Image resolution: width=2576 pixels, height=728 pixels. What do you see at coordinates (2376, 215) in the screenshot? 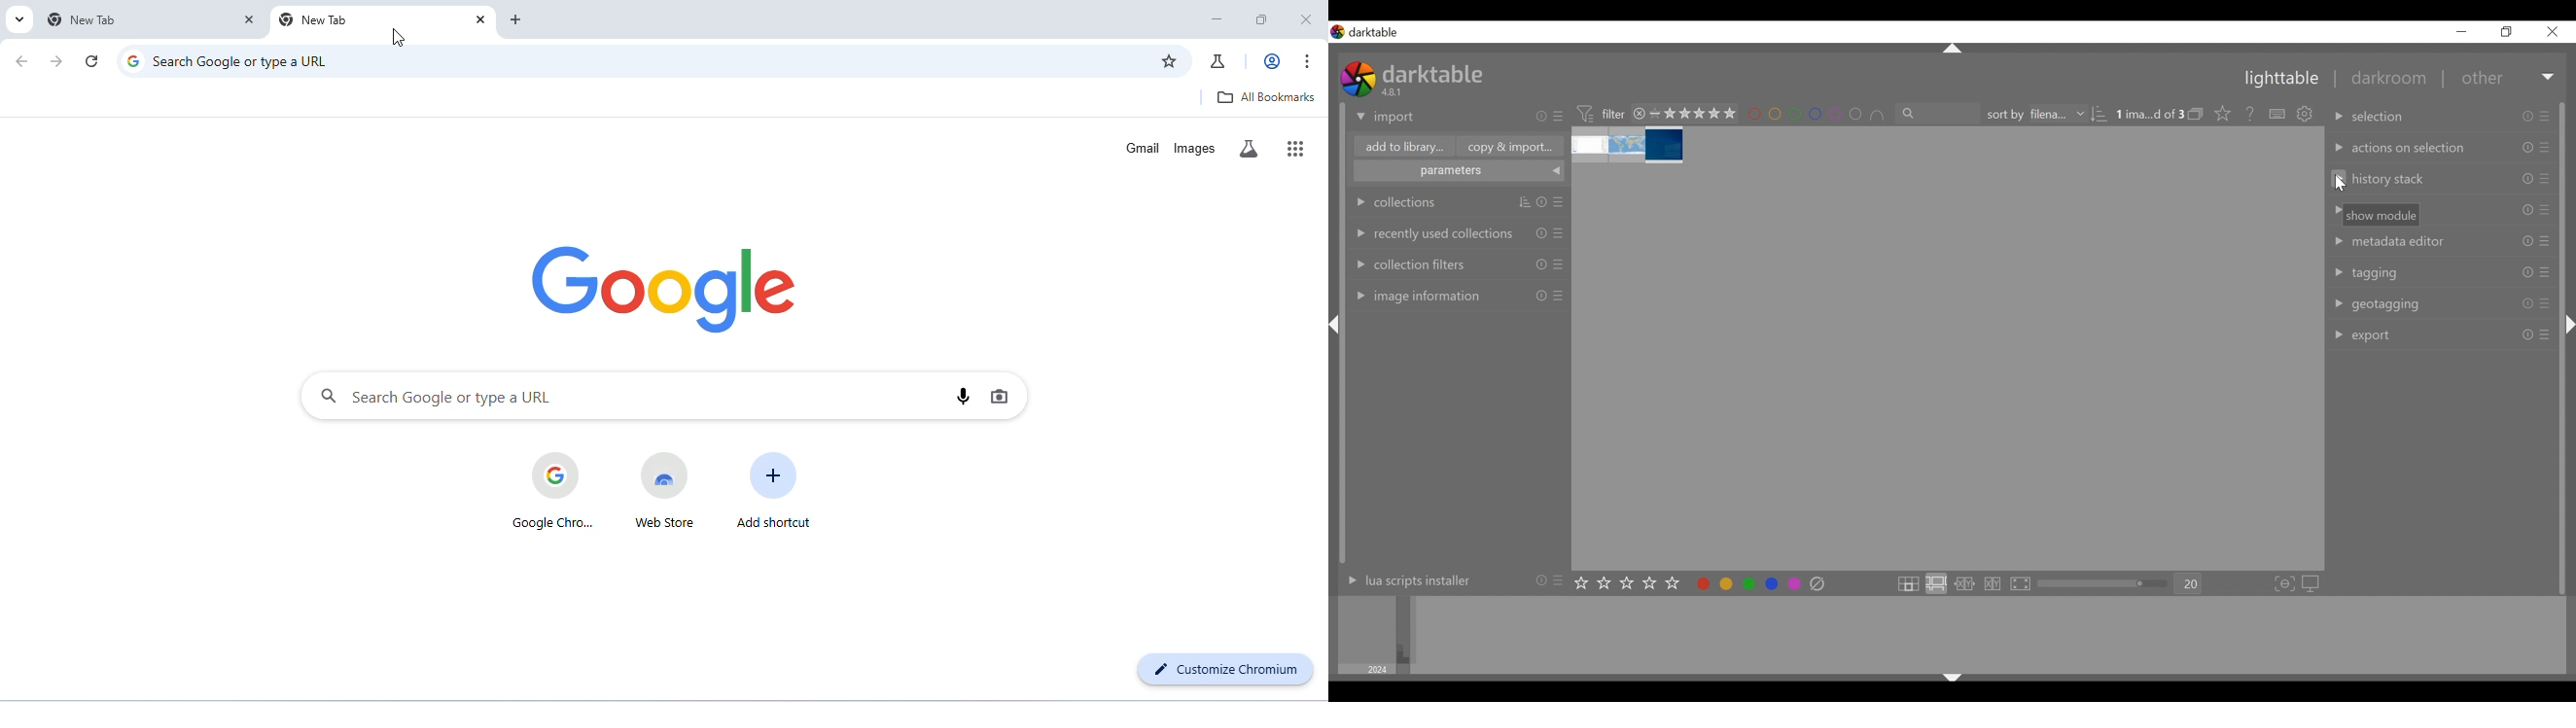
I see `style` at bounding box center [2376, 215].